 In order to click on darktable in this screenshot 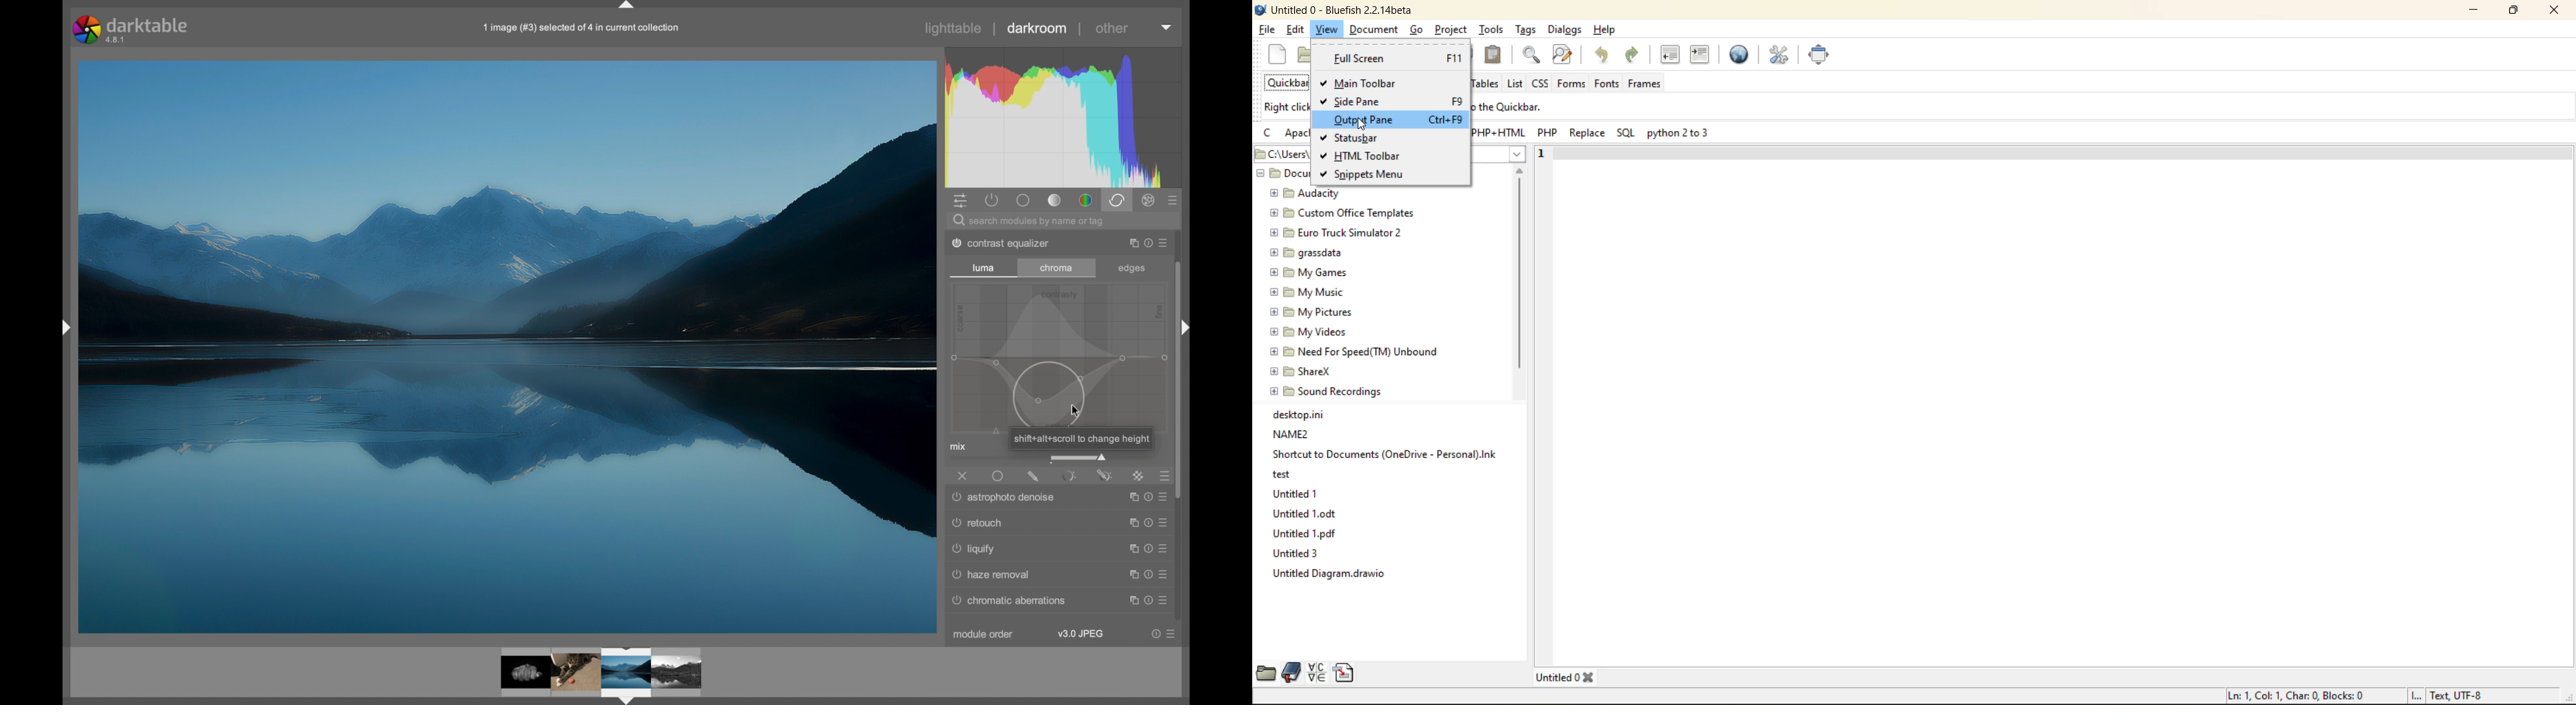, I will do `click(130, 30)`.